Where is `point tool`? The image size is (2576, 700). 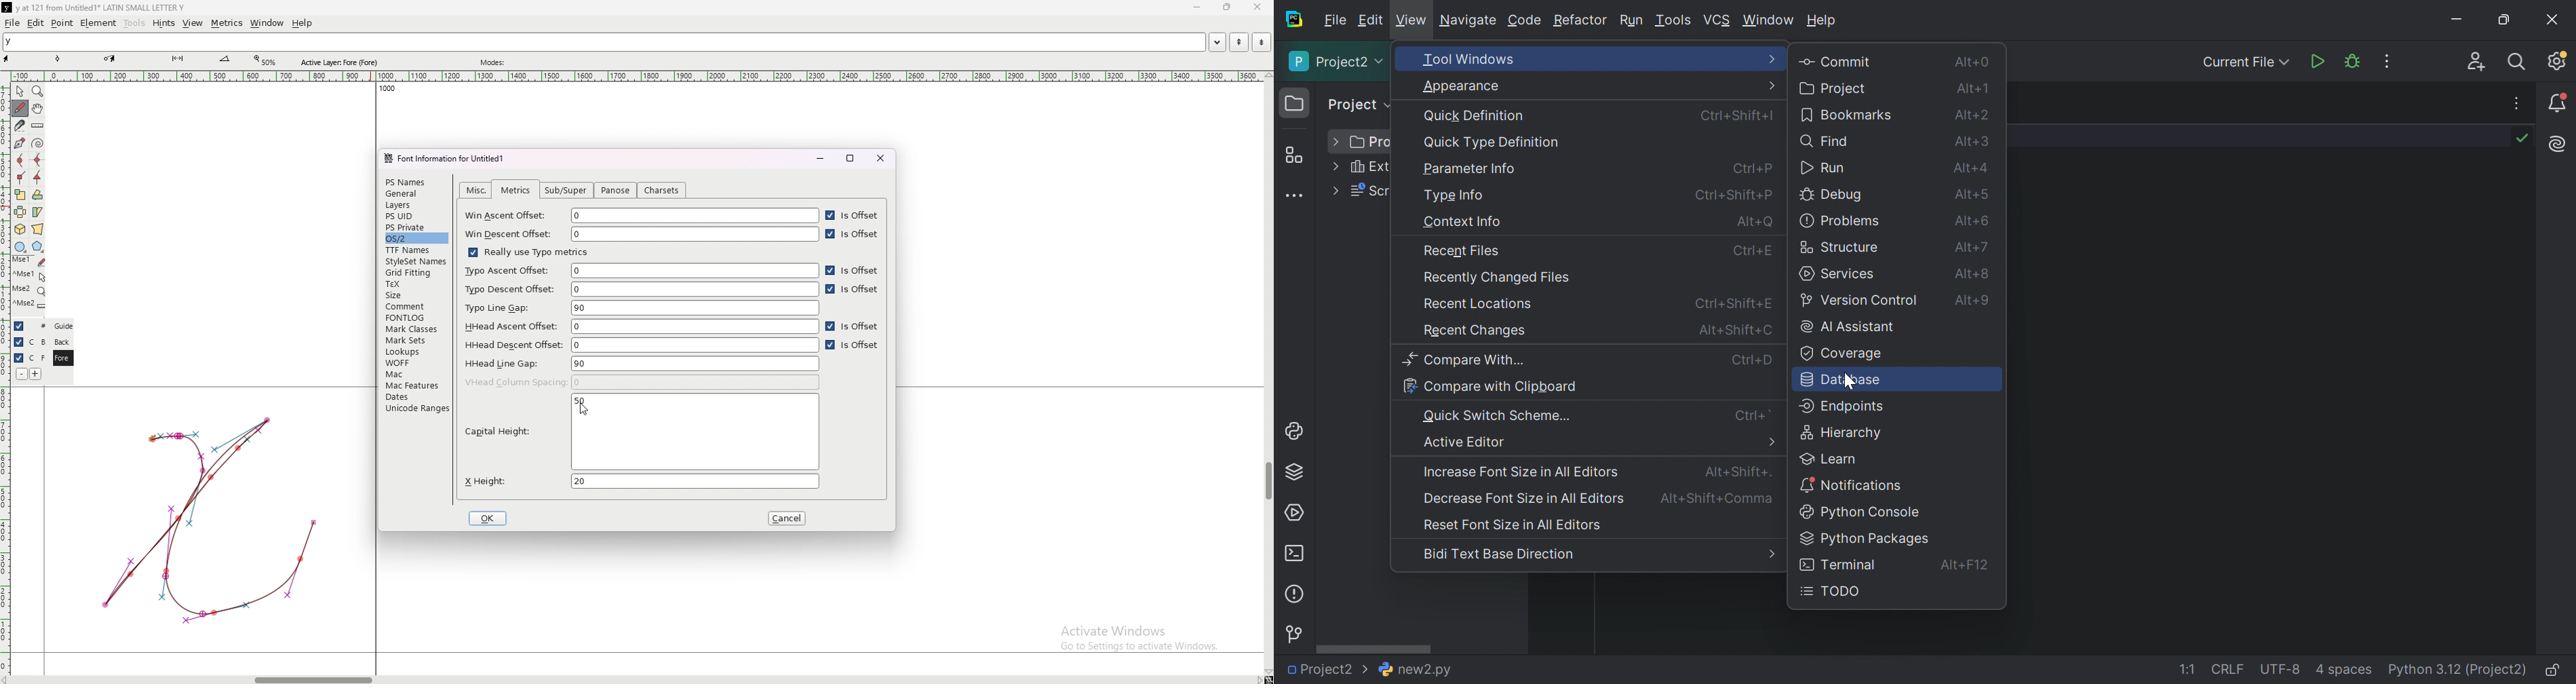
point tool is located at coordinates (58, 58).